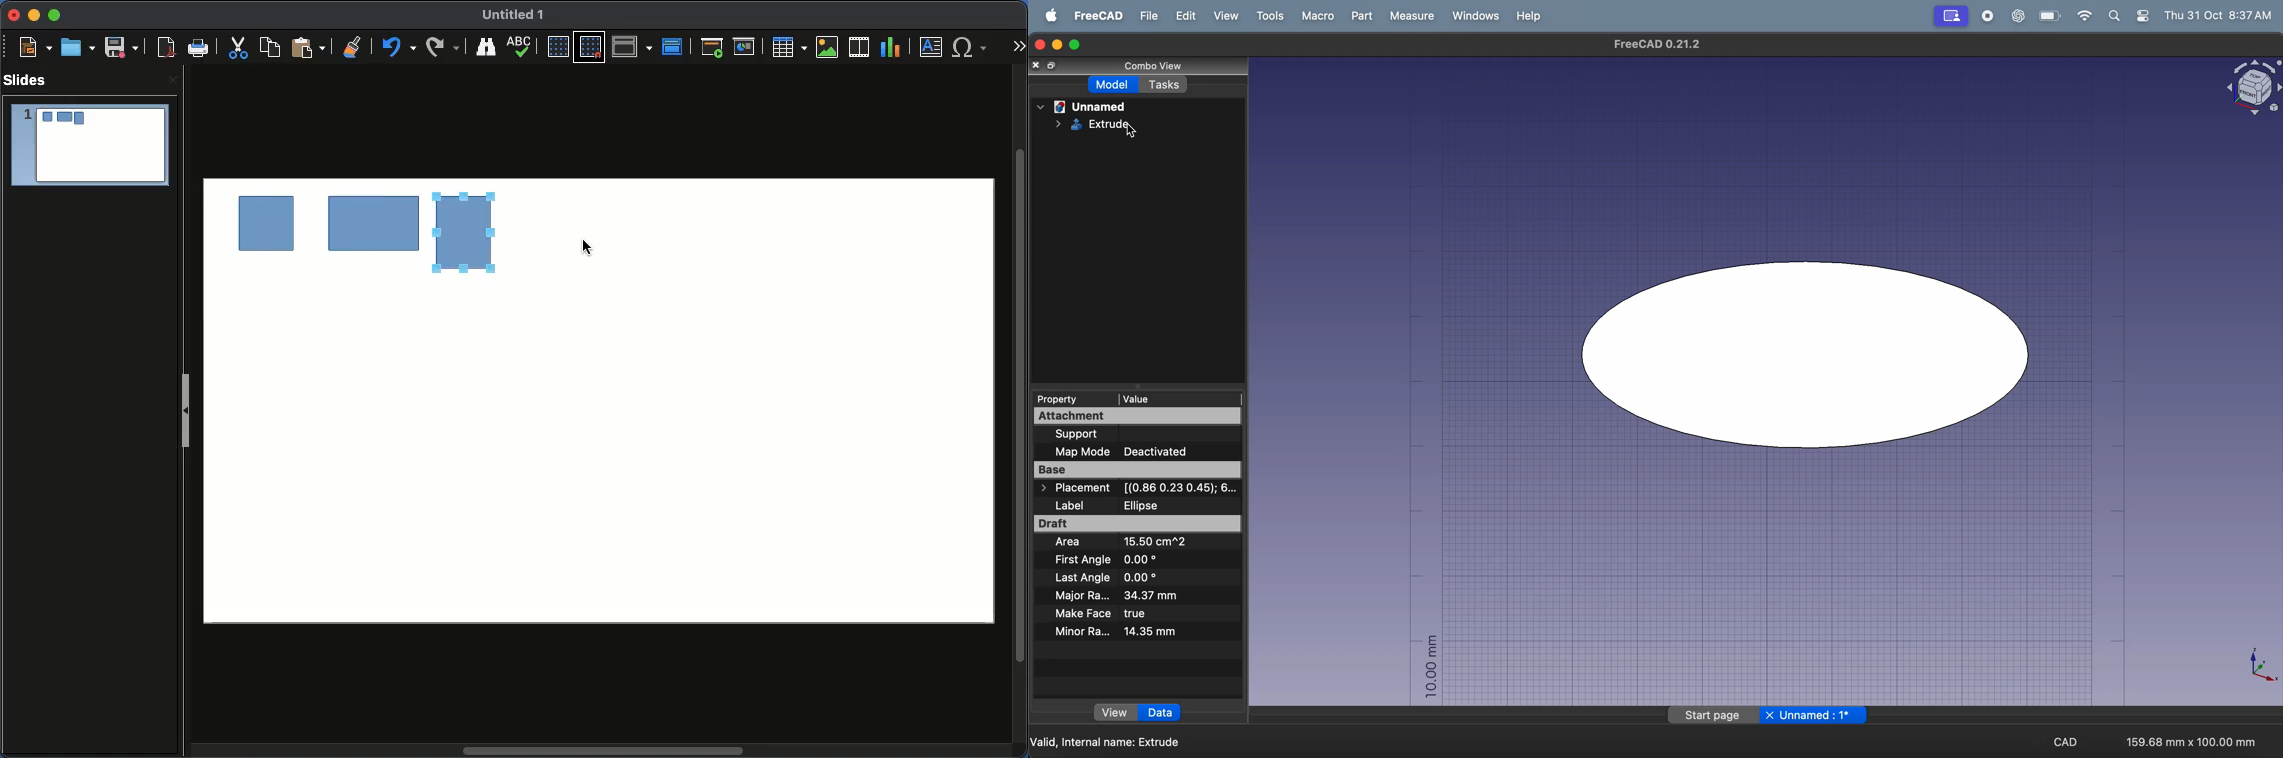 This screenshot has width=2296, height=784. What do you see at coordinates (1145, 17) in the screenshot?
I see `file` at bounding box center [1145, 17].